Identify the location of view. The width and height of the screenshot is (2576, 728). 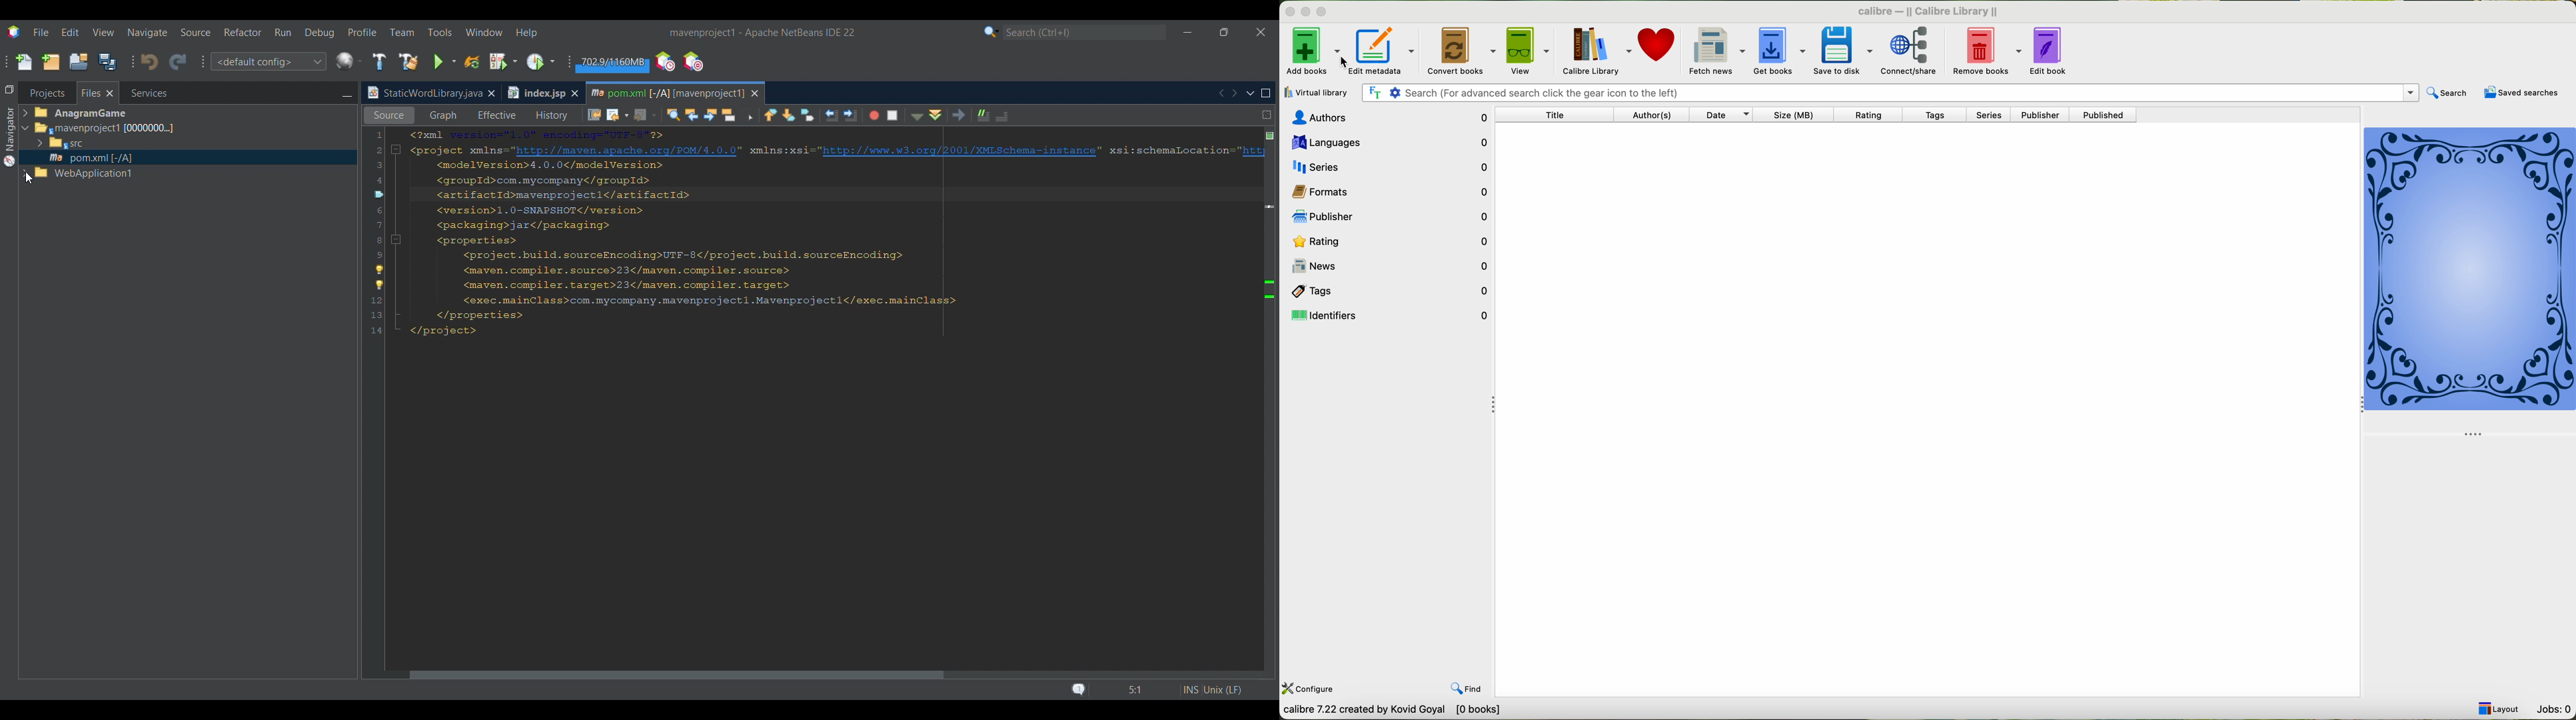
(1528, 51).